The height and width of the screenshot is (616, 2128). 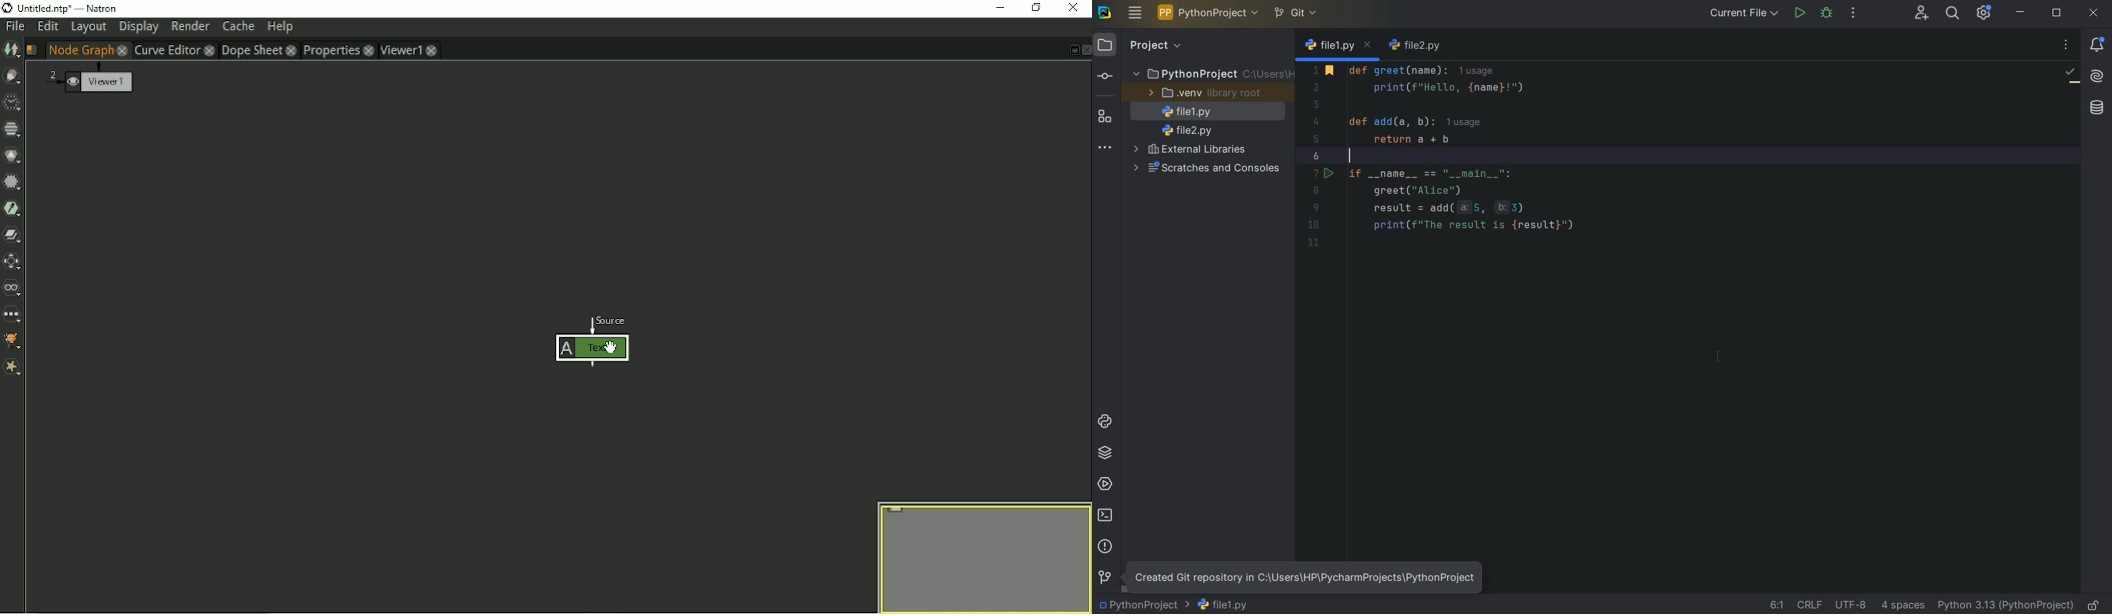 What do you see at coordinates (1777, 605) in the screenshot?
I see `go to line` at bounding box center [1777, 605].